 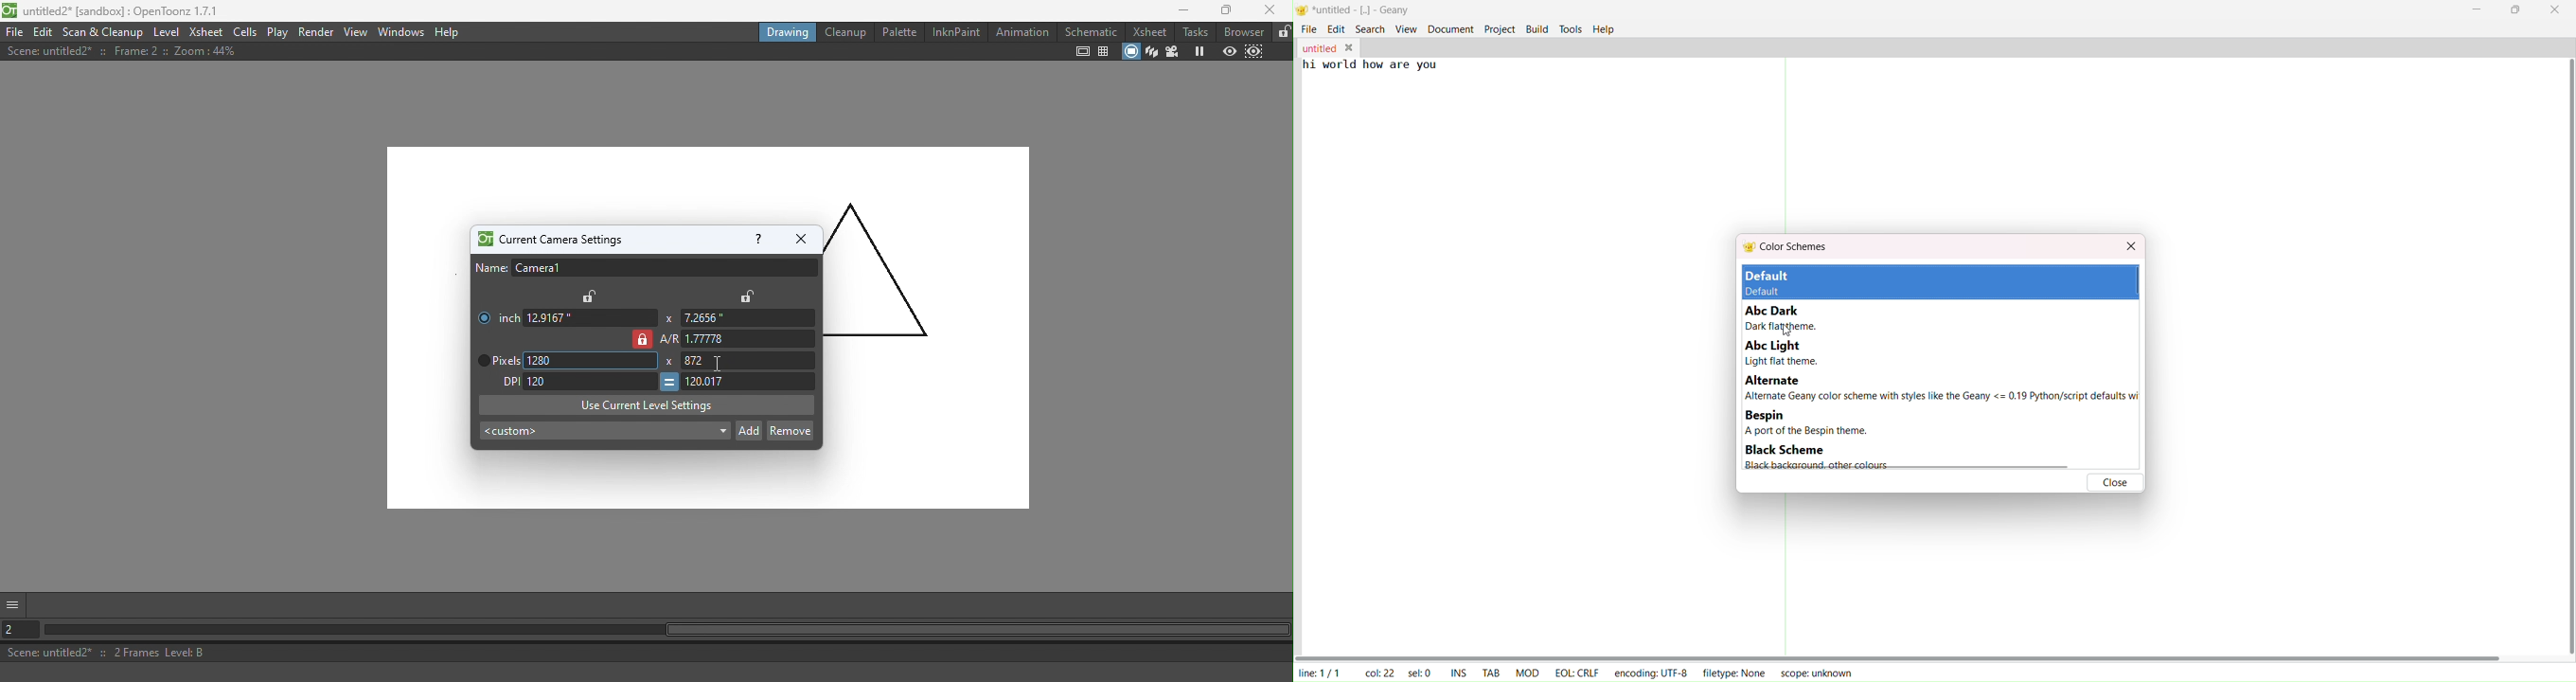 I want to click on Animation, so click(x=1021, y=31).